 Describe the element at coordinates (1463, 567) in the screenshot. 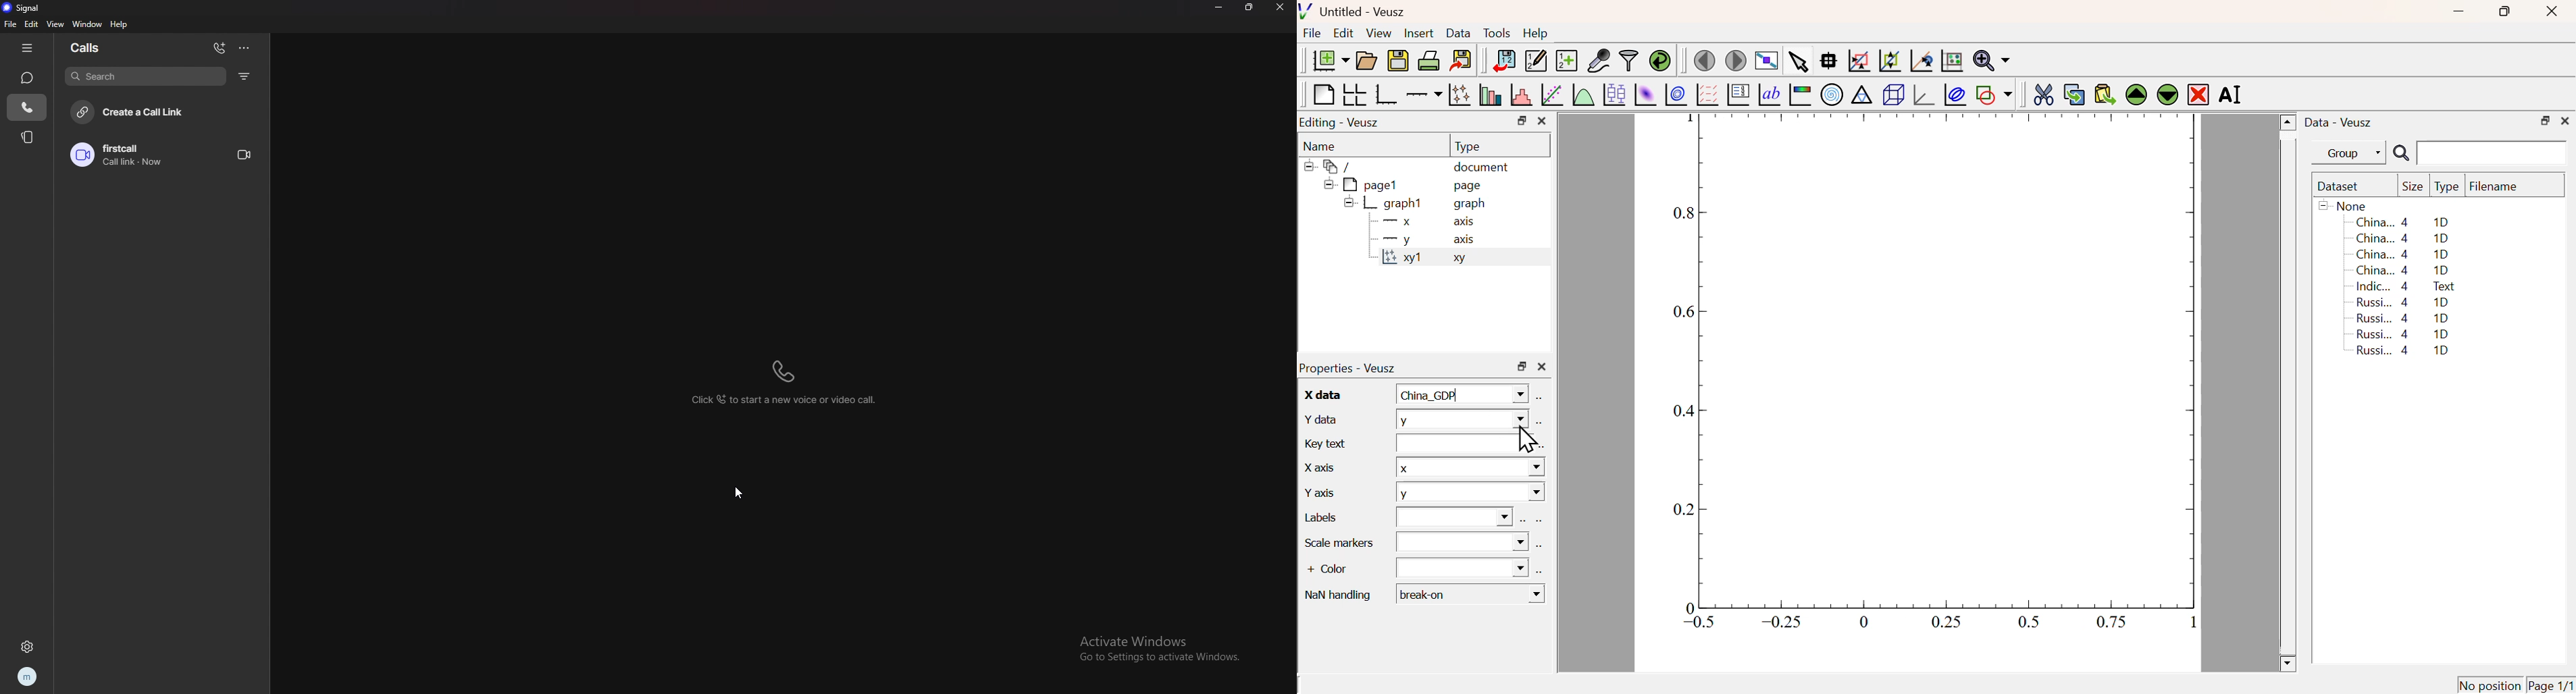

I see `Dropdown` at that location.